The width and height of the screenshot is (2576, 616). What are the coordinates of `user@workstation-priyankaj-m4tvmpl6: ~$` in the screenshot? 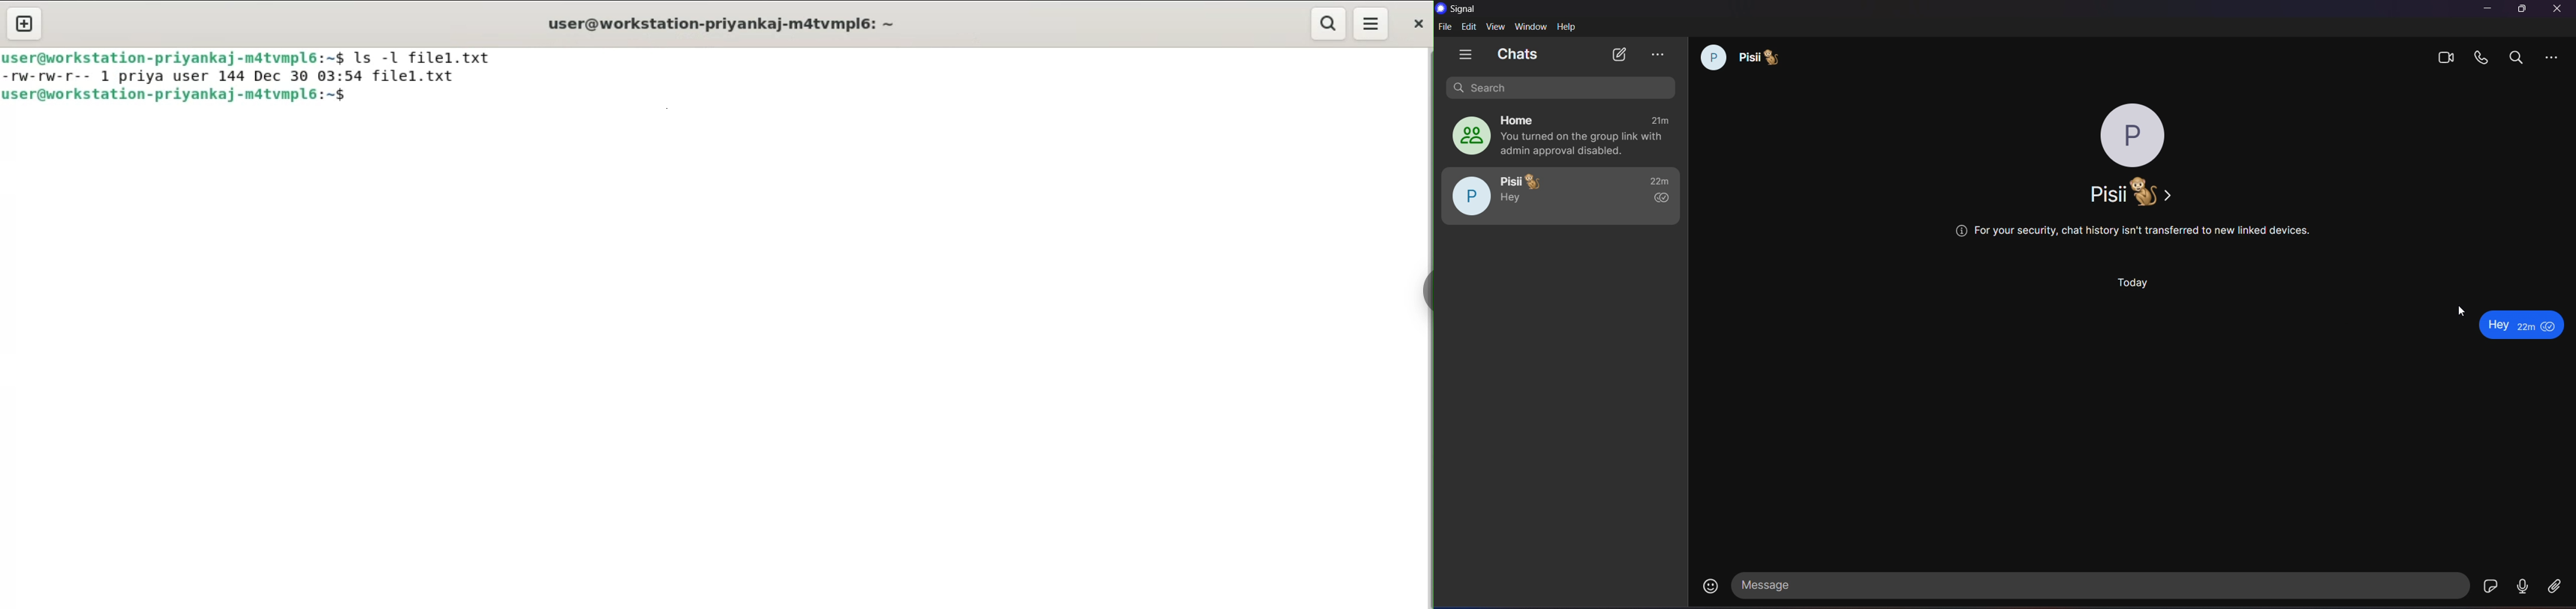 It's located at (173, 58).